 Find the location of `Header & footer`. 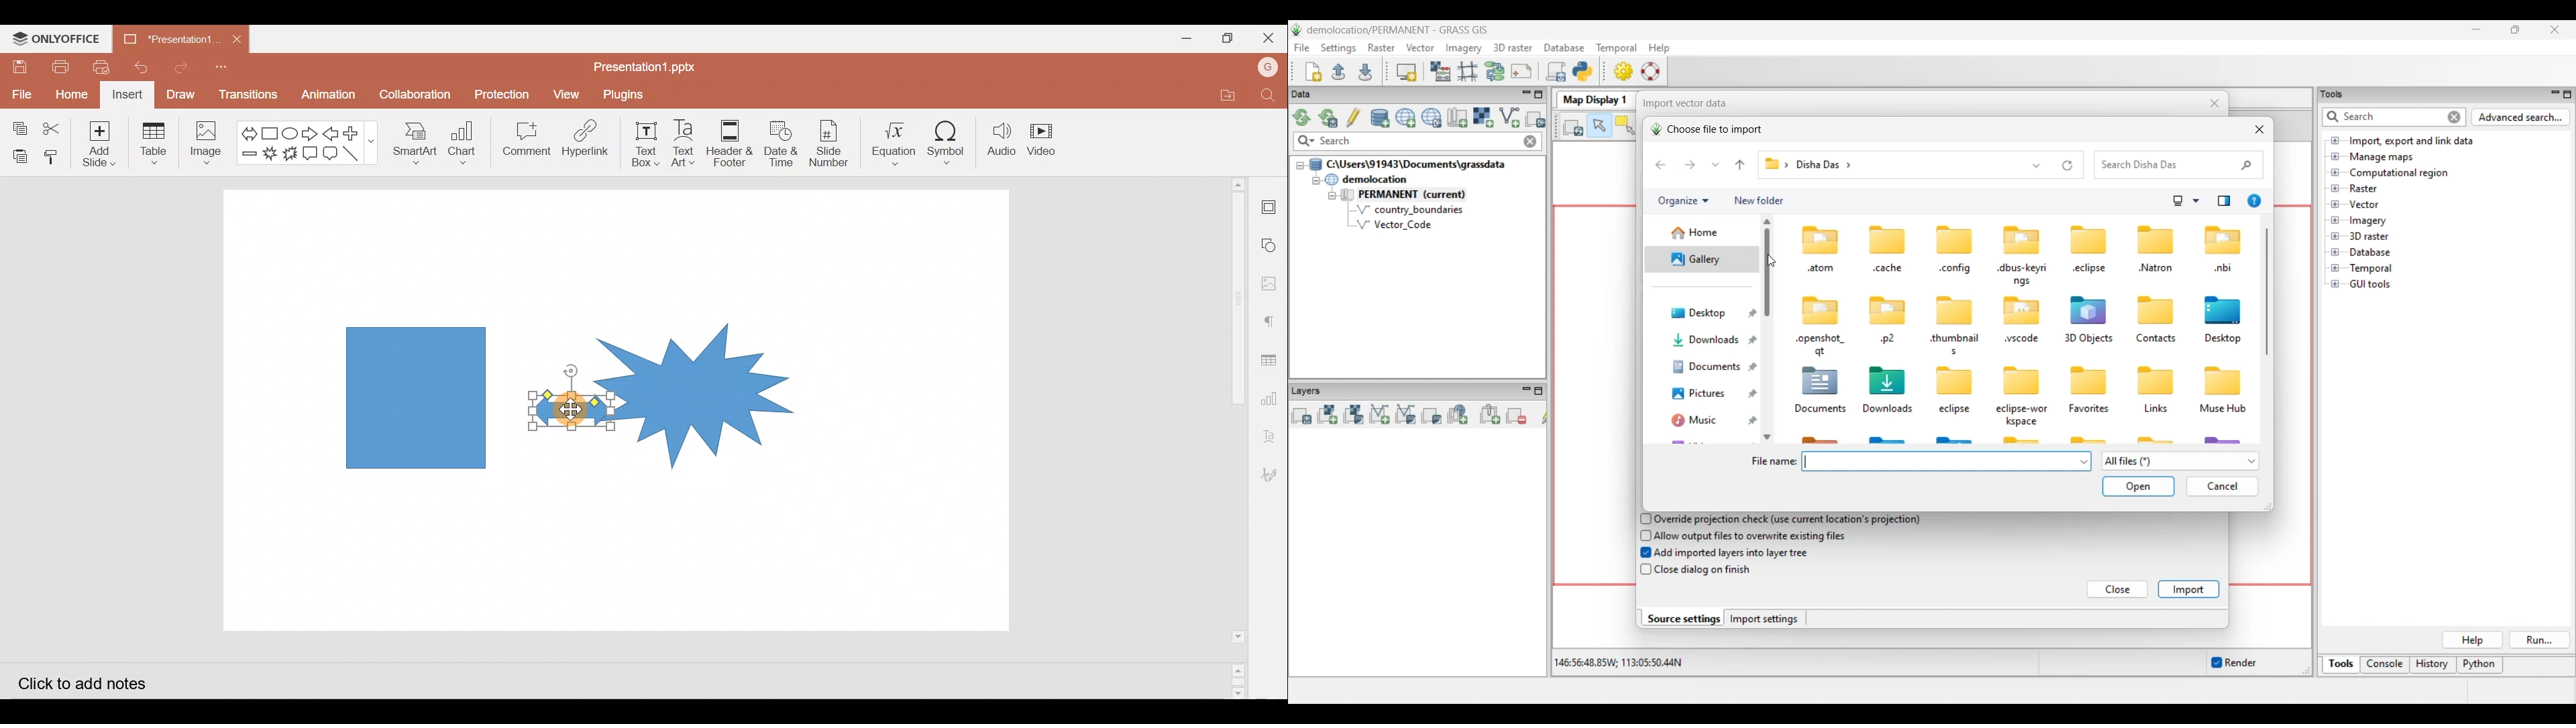

Header & footer is located at coordinates (733, 143).